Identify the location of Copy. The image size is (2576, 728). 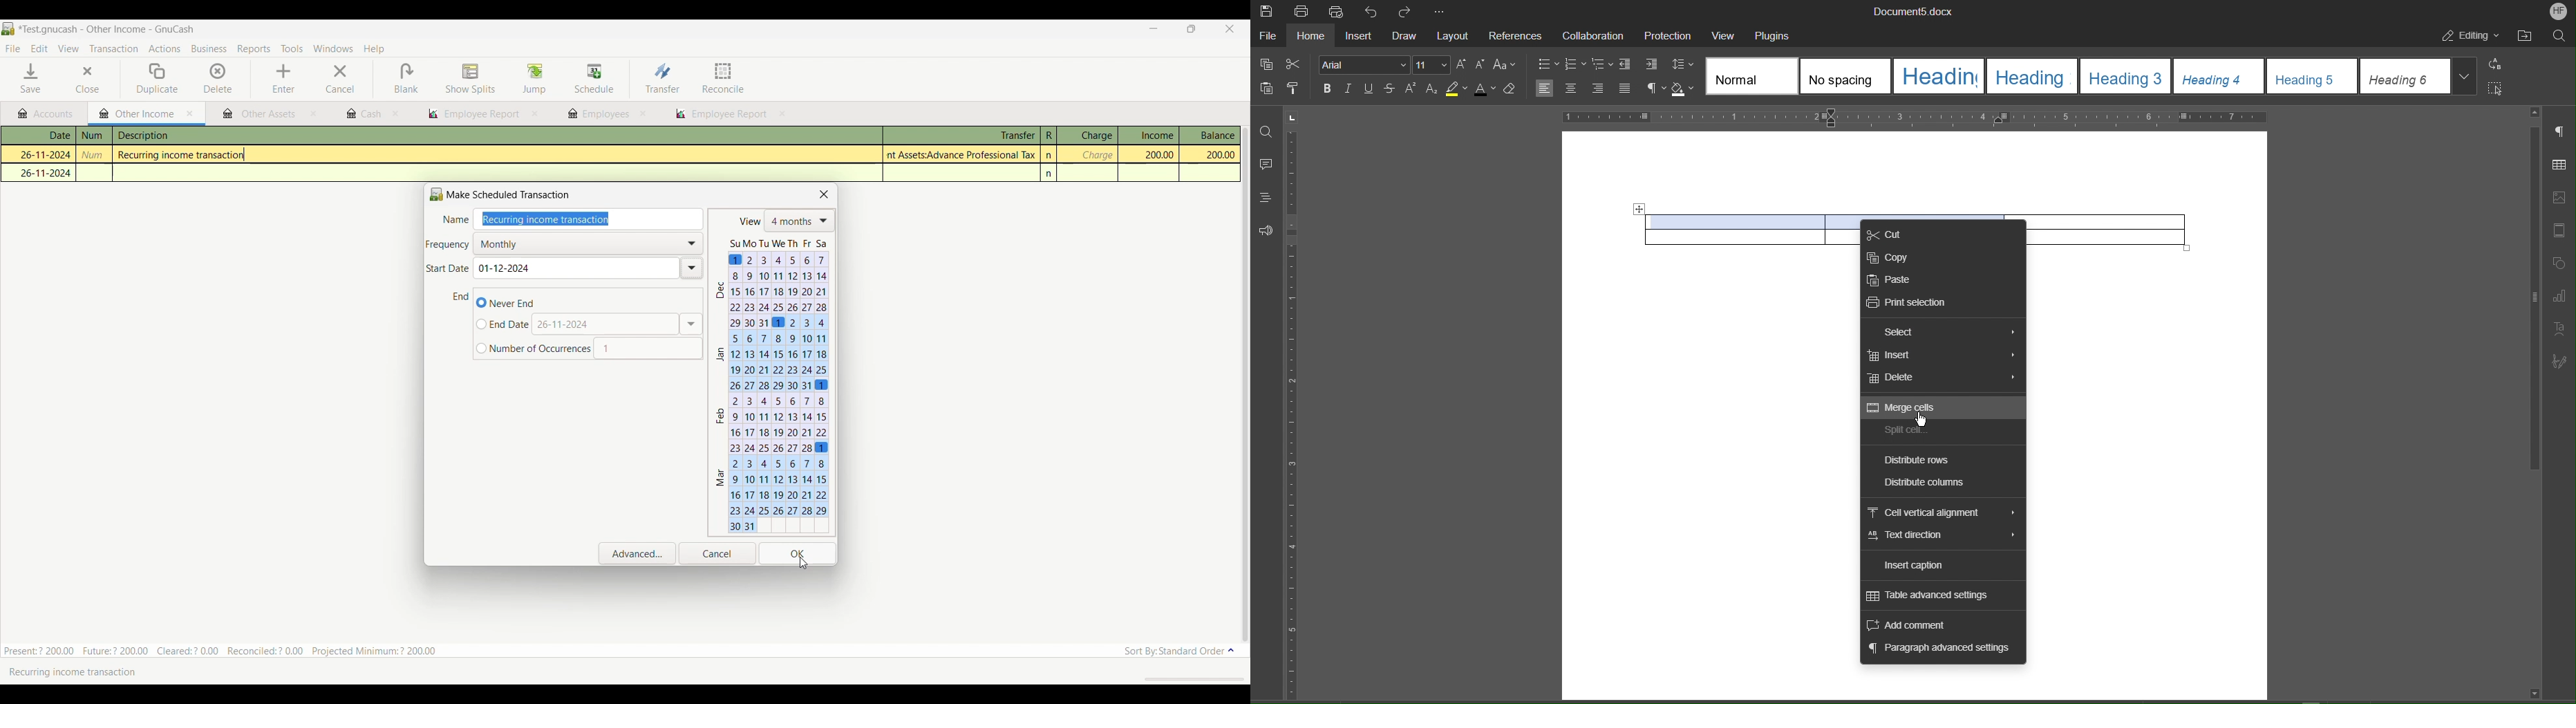
(1264, 63).